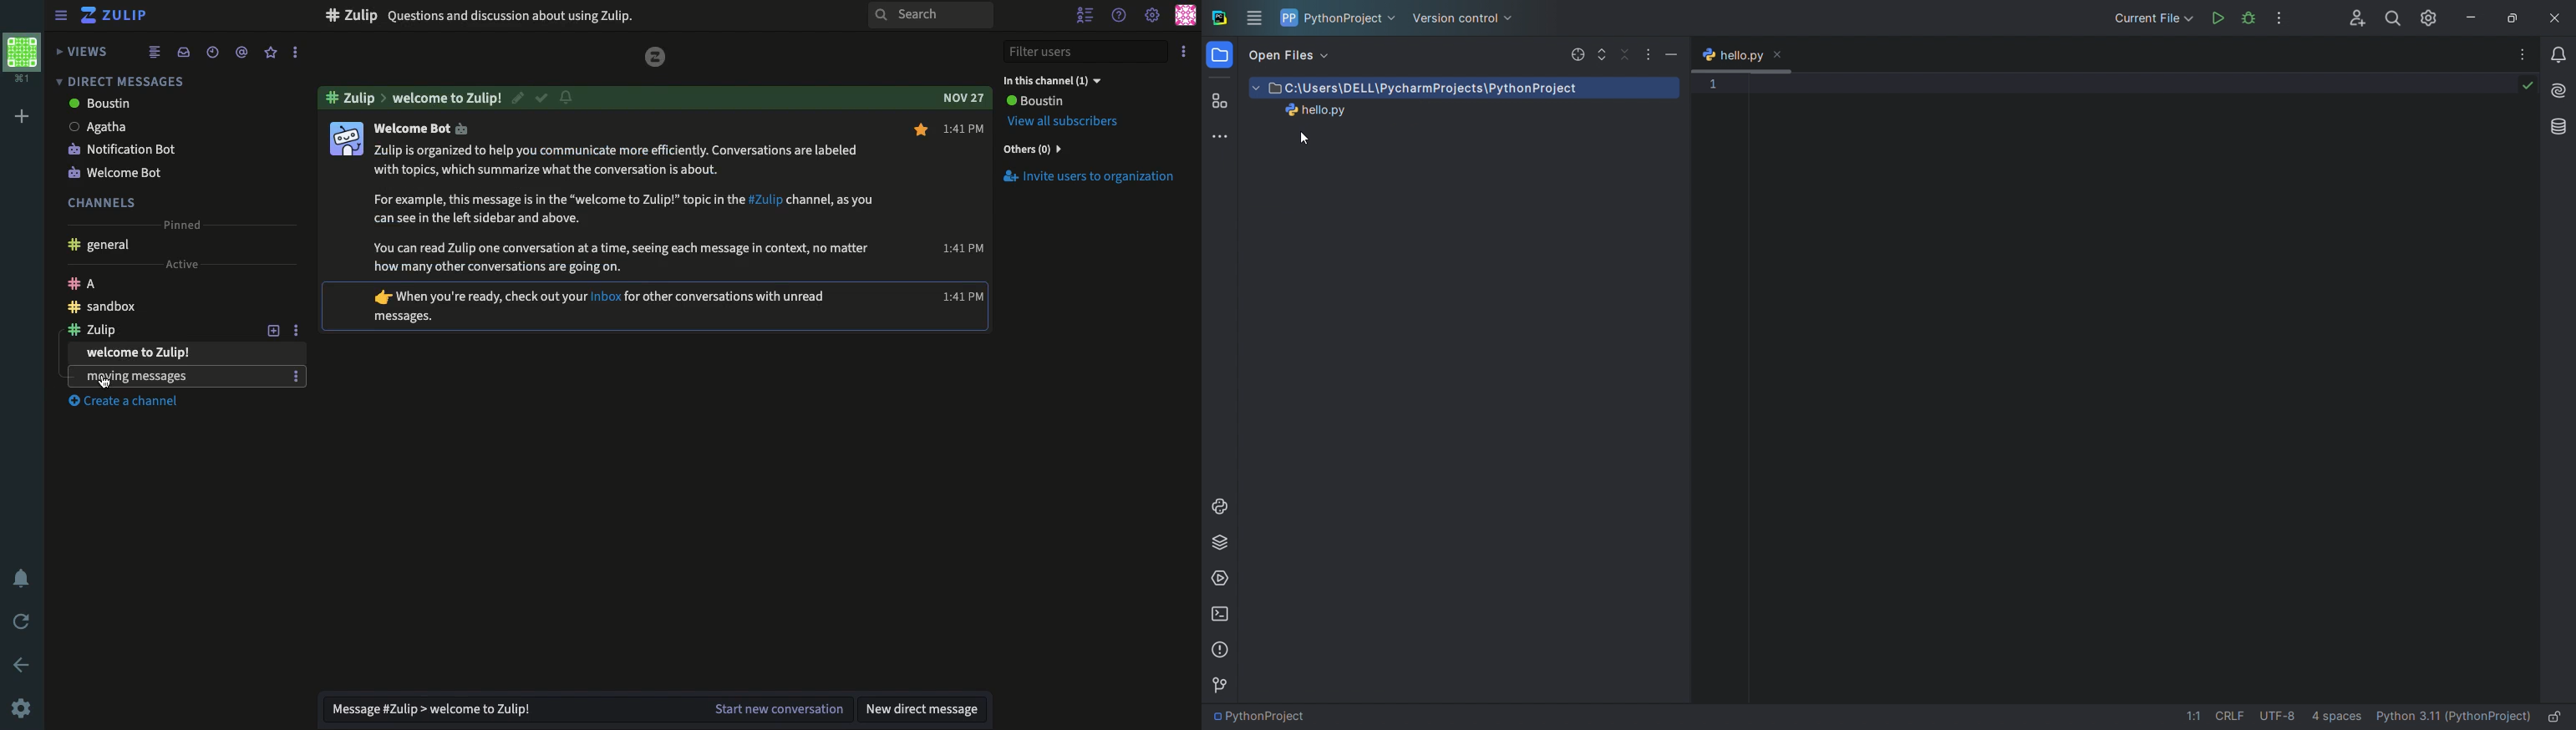 Image resolution: width=2576 pixels, height=756 pixels. Describe the element at coordinates (922, 130) in the screenshot. I see `Favorite` at that location.